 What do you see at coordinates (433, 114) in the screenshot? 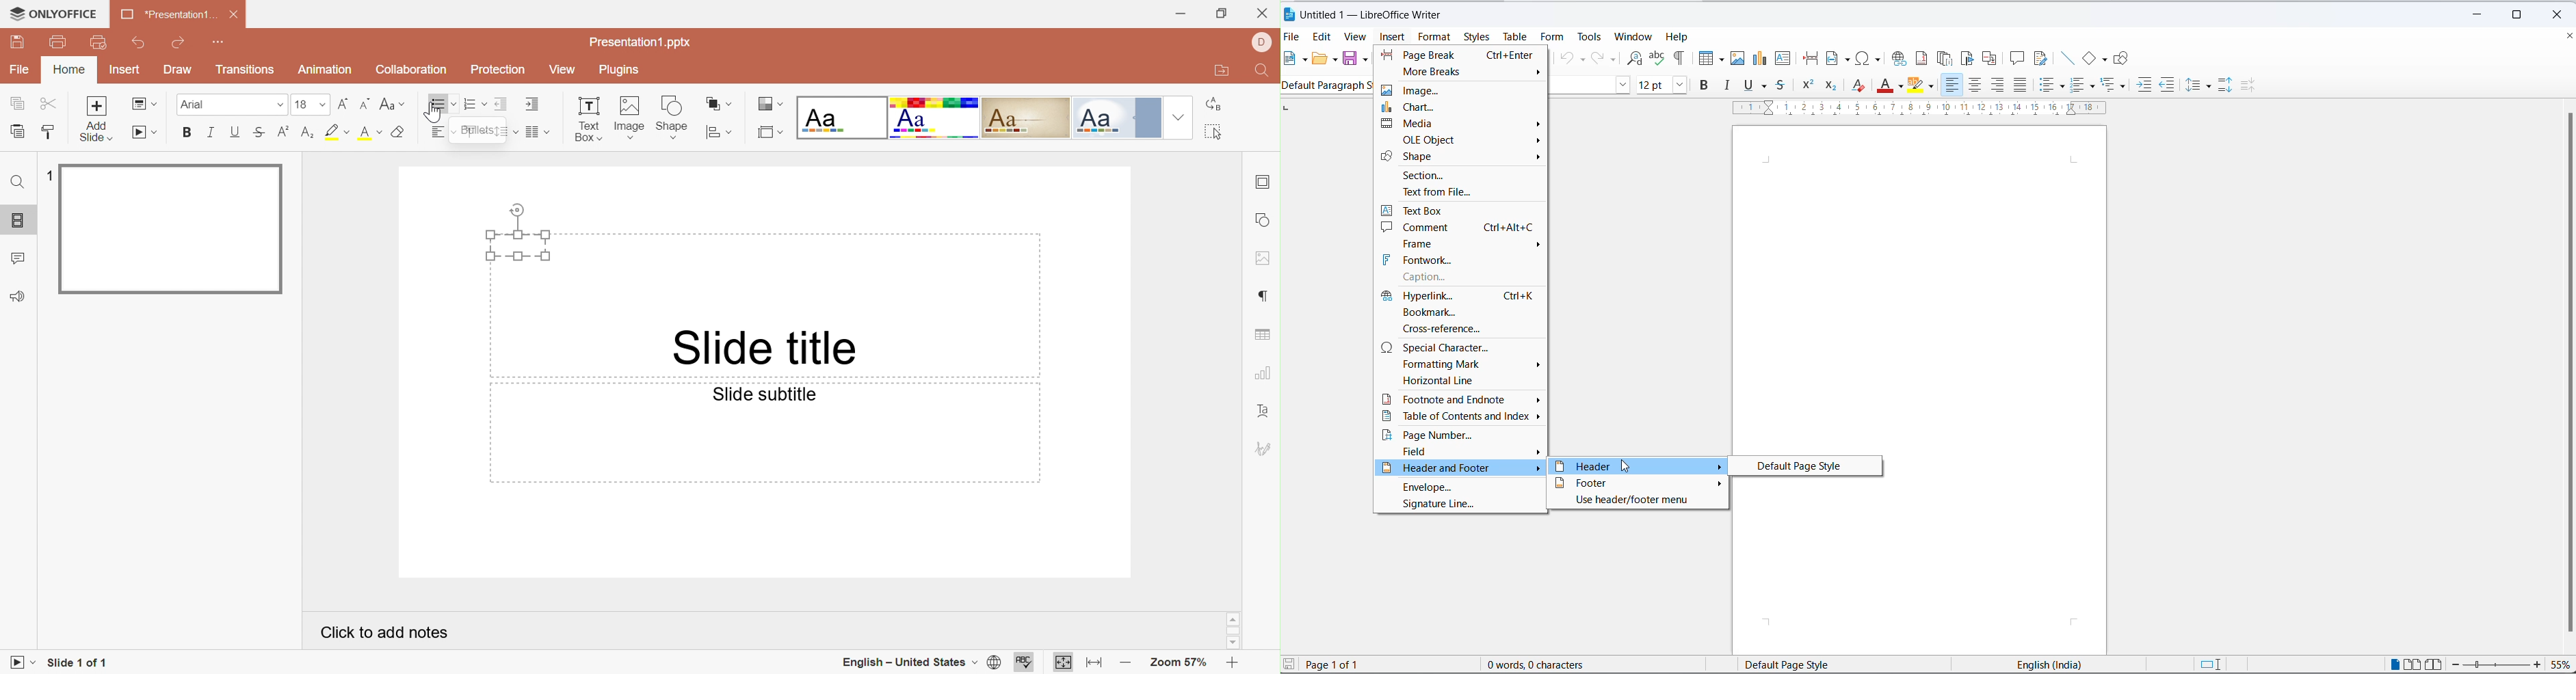
I see `Cursor` at bounding box center [433, 114].